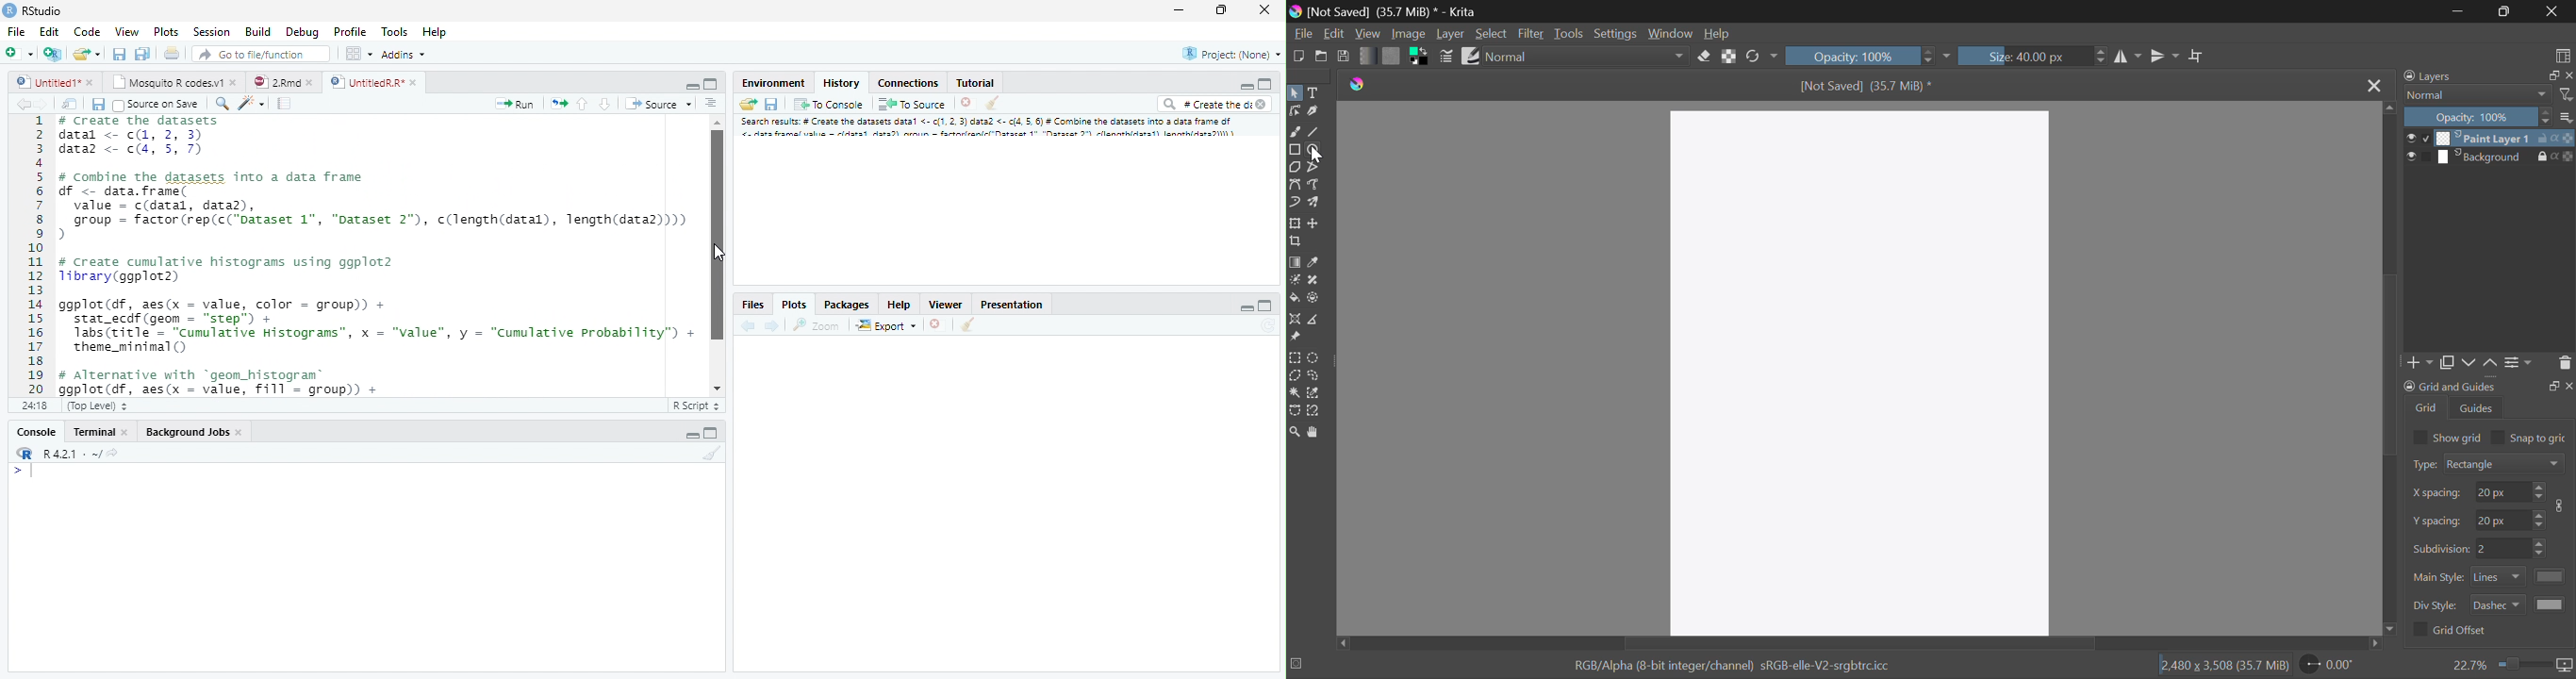 This screenshot has width=2576, height=700. What do you see at coordinates (899, 304) in the screenshot?
I see `Help` at bounding box center [899, 304].